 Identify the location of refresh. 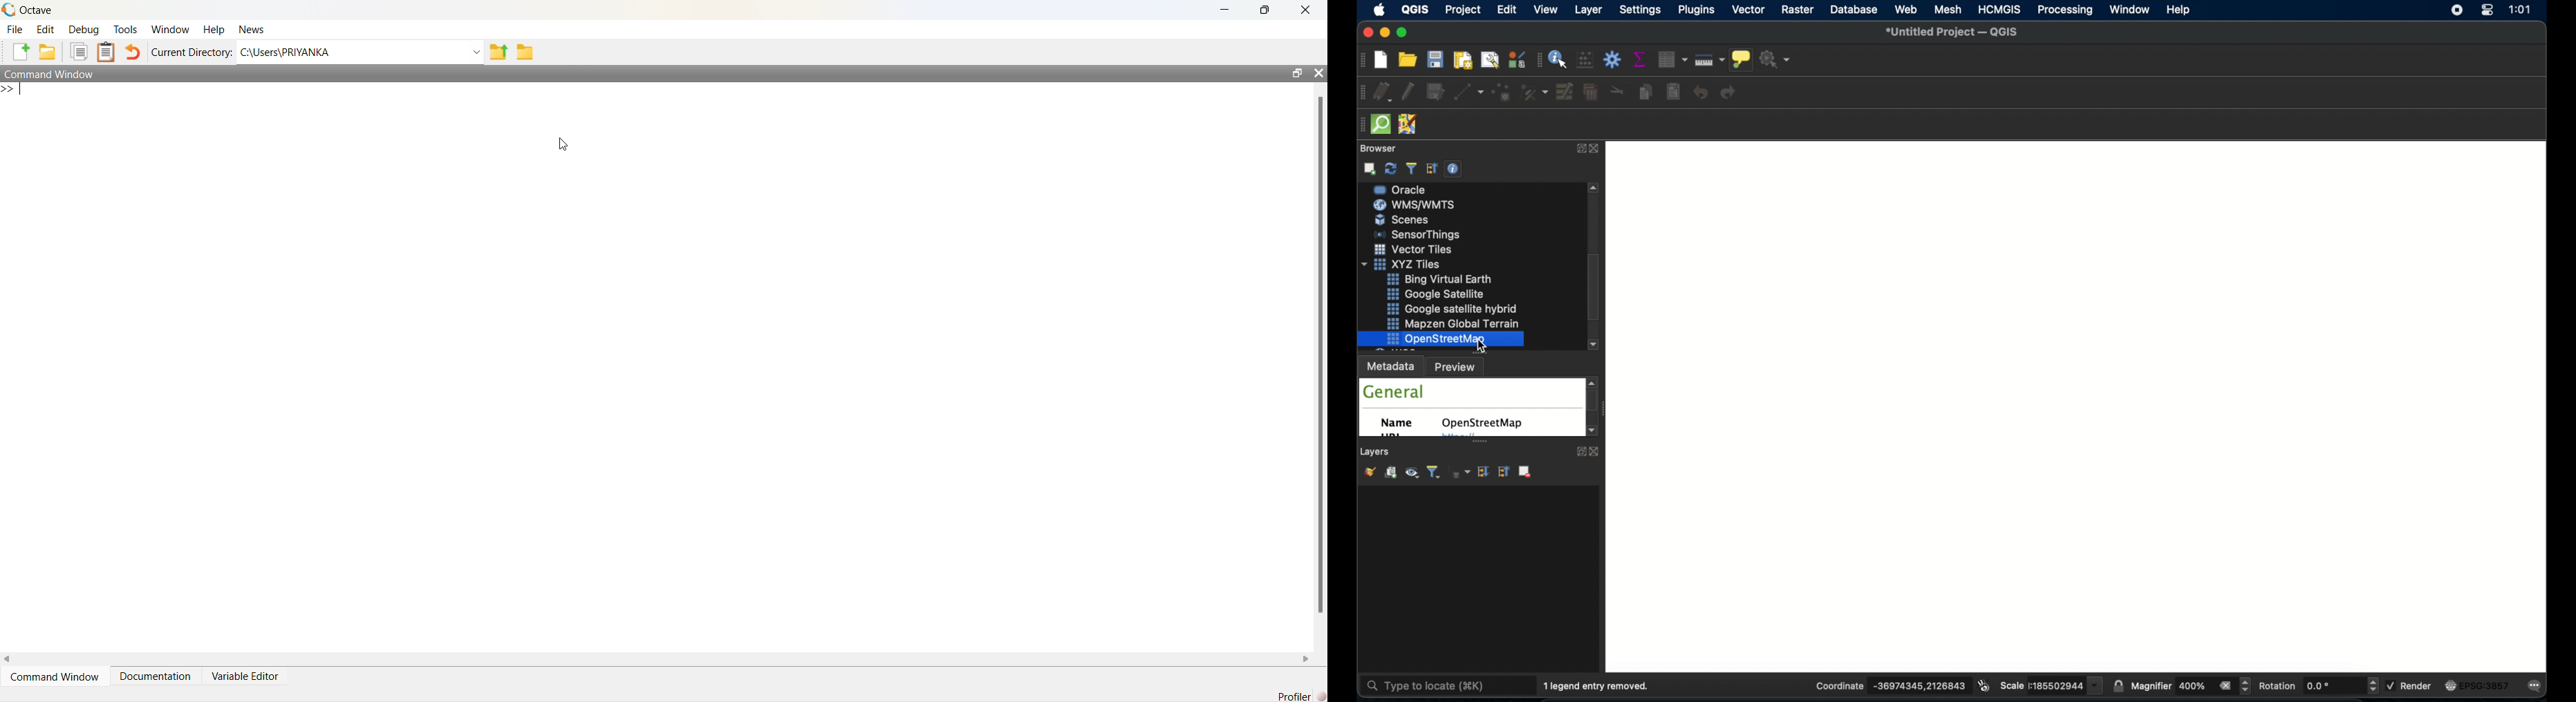
(1392, 169).